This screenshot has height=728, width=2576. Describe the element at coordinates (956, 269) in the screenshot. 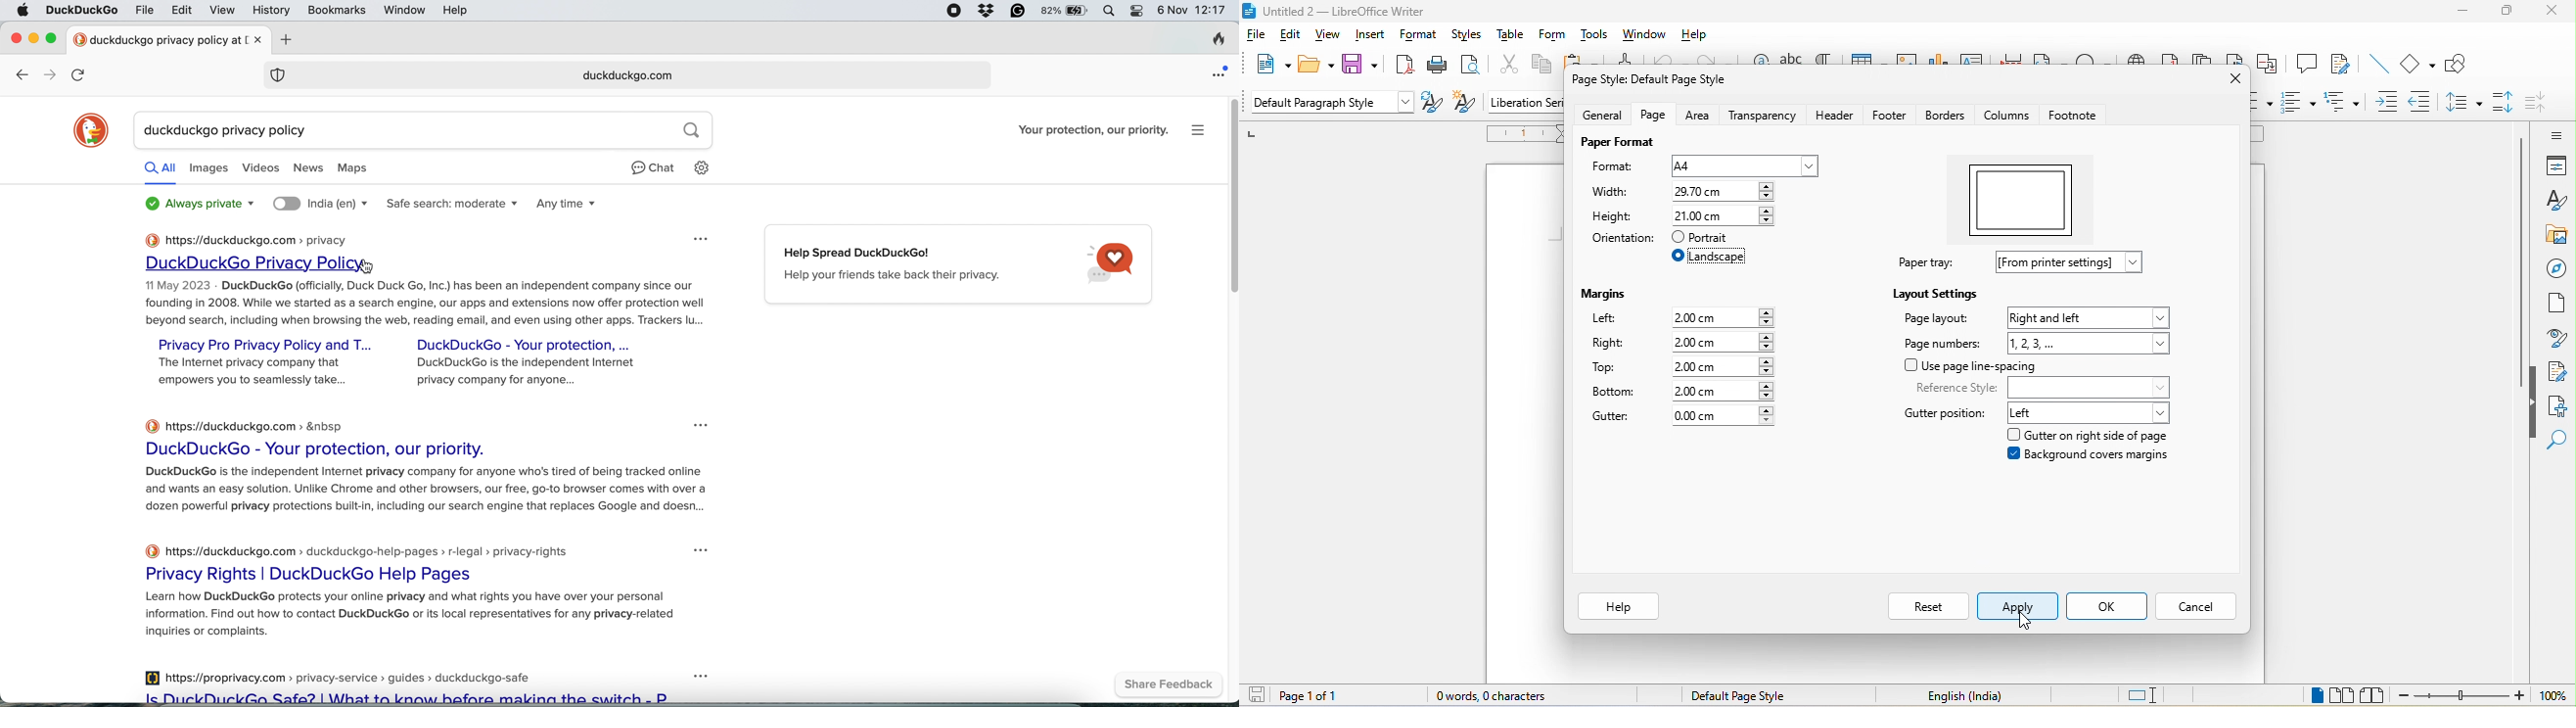

I see `Help Spread DuckDuckGo! Help your friends take back their privacy.` at that location.